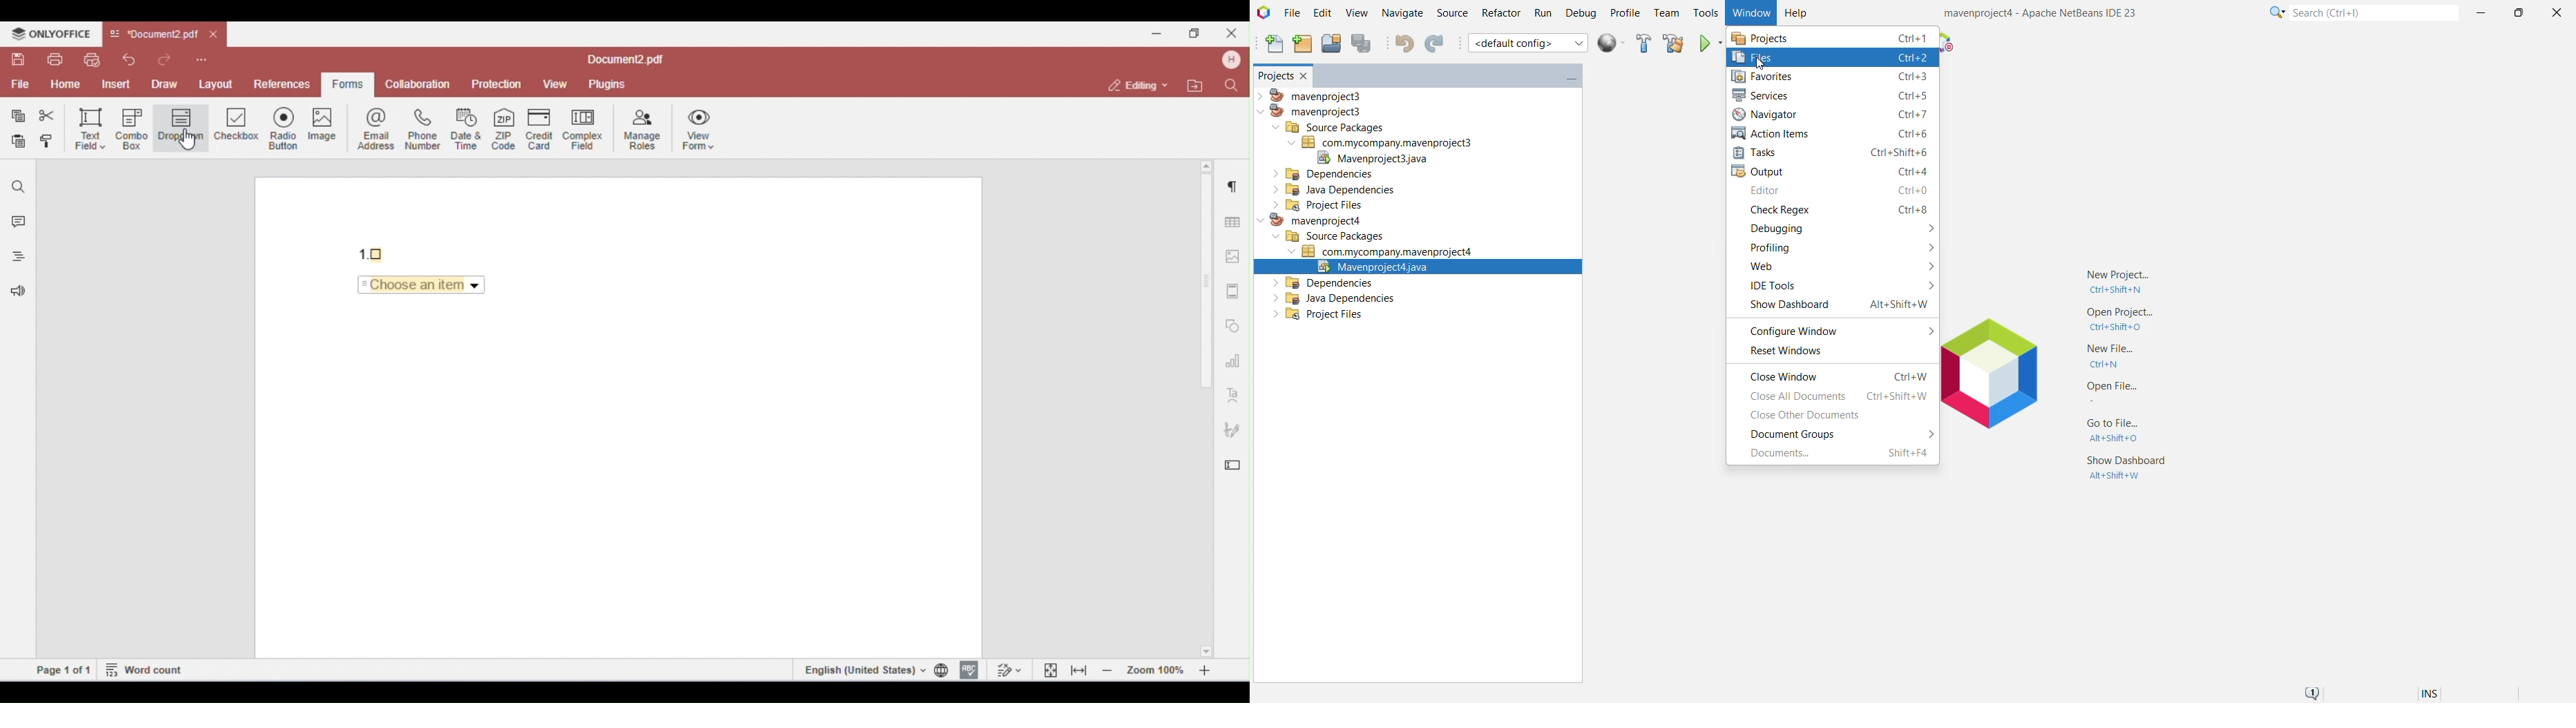 Image resolution: width=2576 pixels, height=728 pixels. Describe the element at coordinates (1643, 44) in the screenshot. I see `Build Project` at that location.